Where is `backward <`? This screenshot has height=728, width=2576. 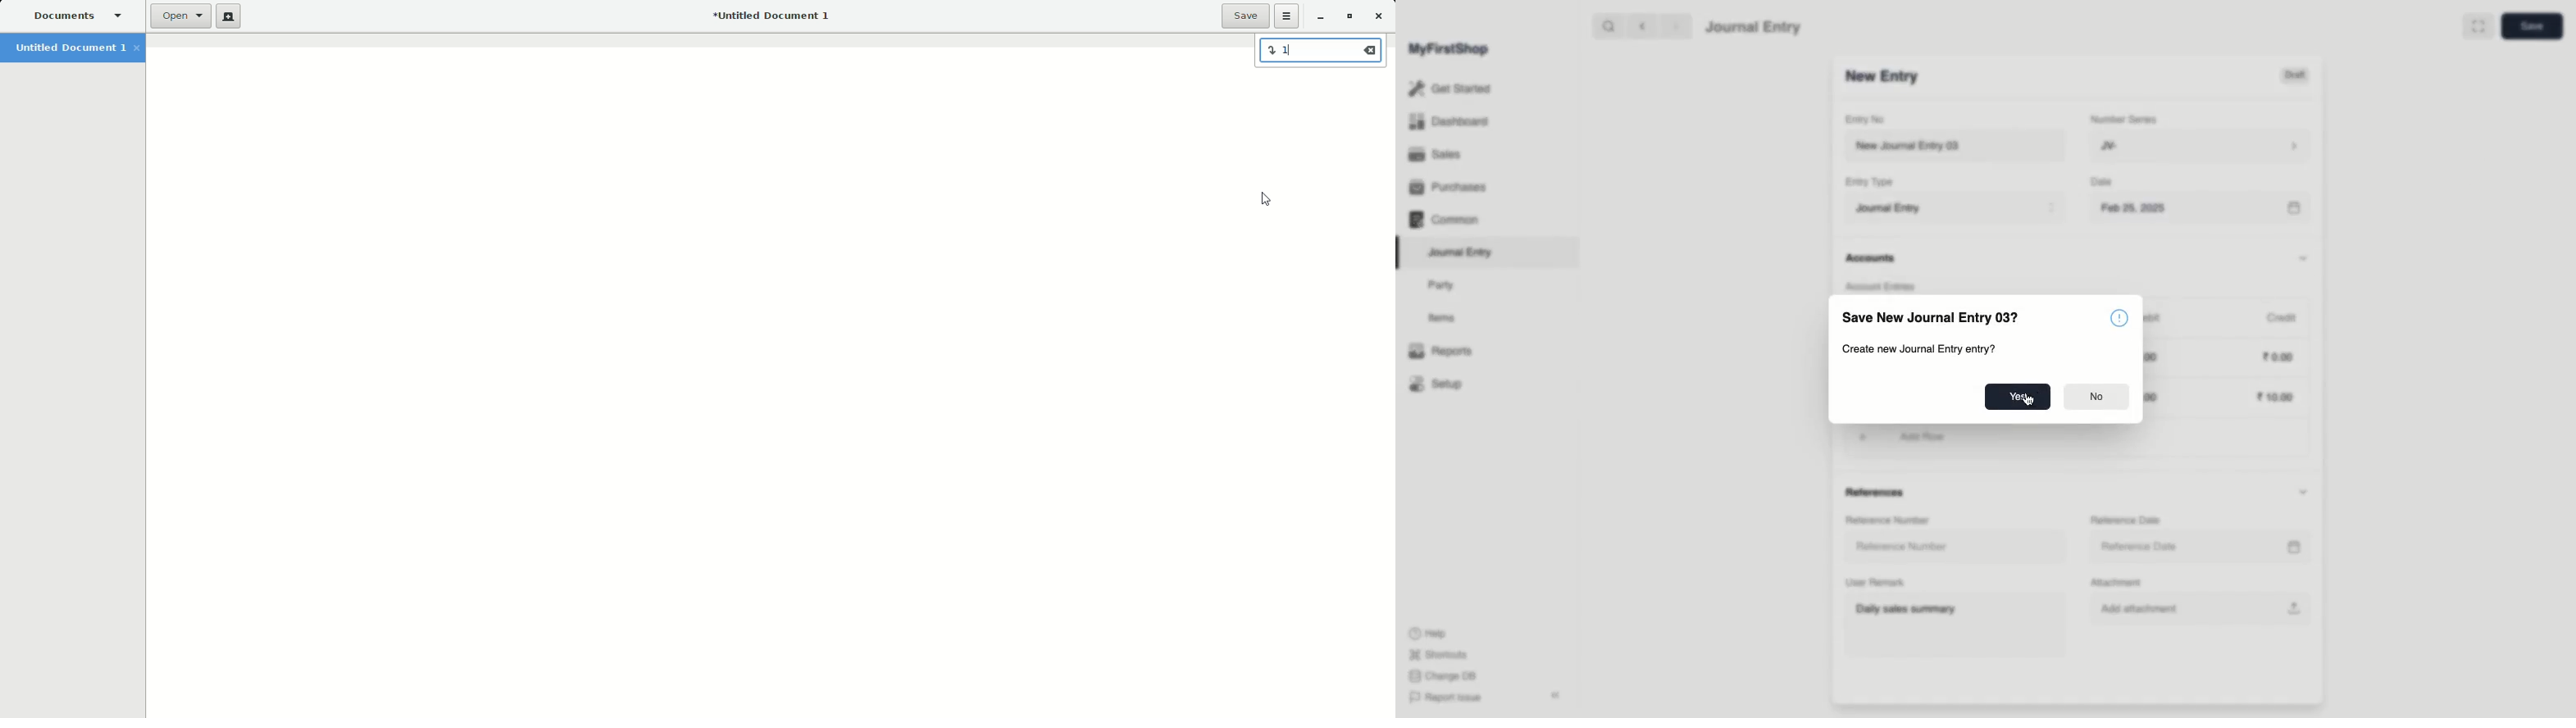 backward < is located at coordinates (1638, 26).